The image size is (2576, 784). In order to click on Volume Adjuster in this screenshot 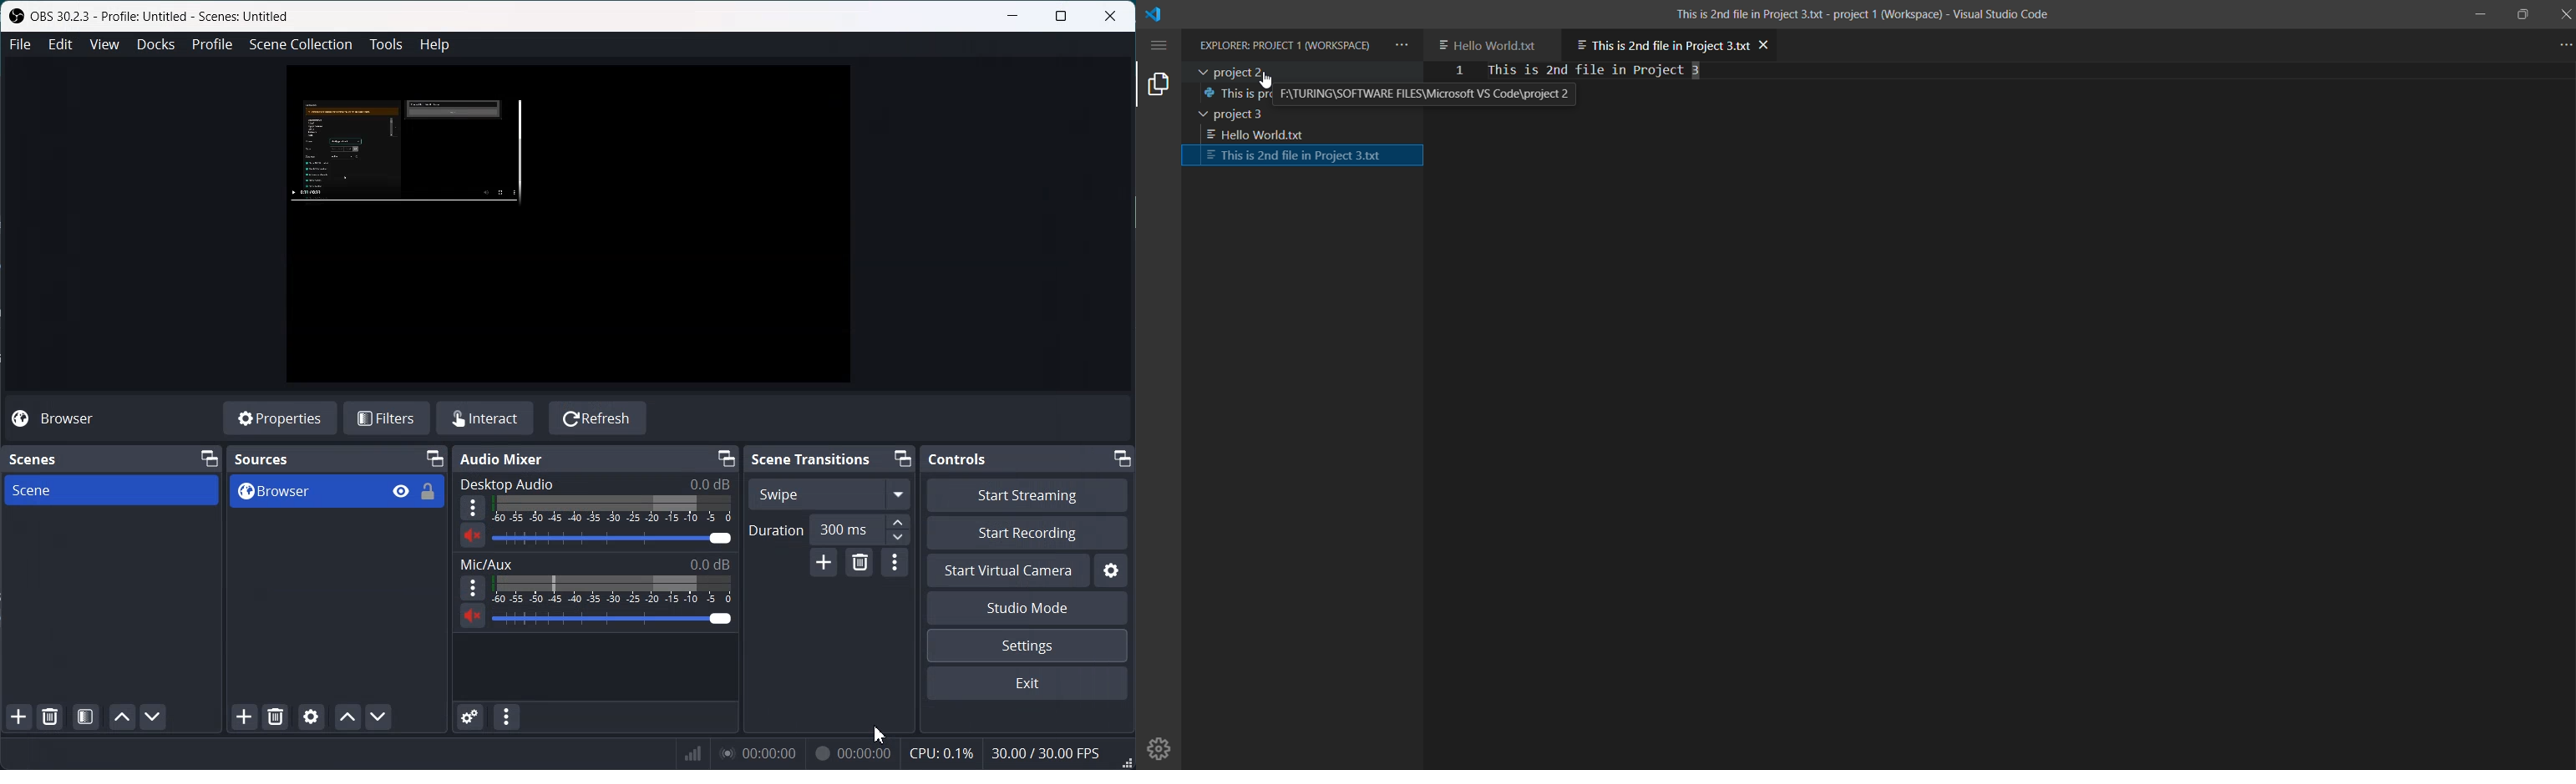, I will do `click(612, 538)`.